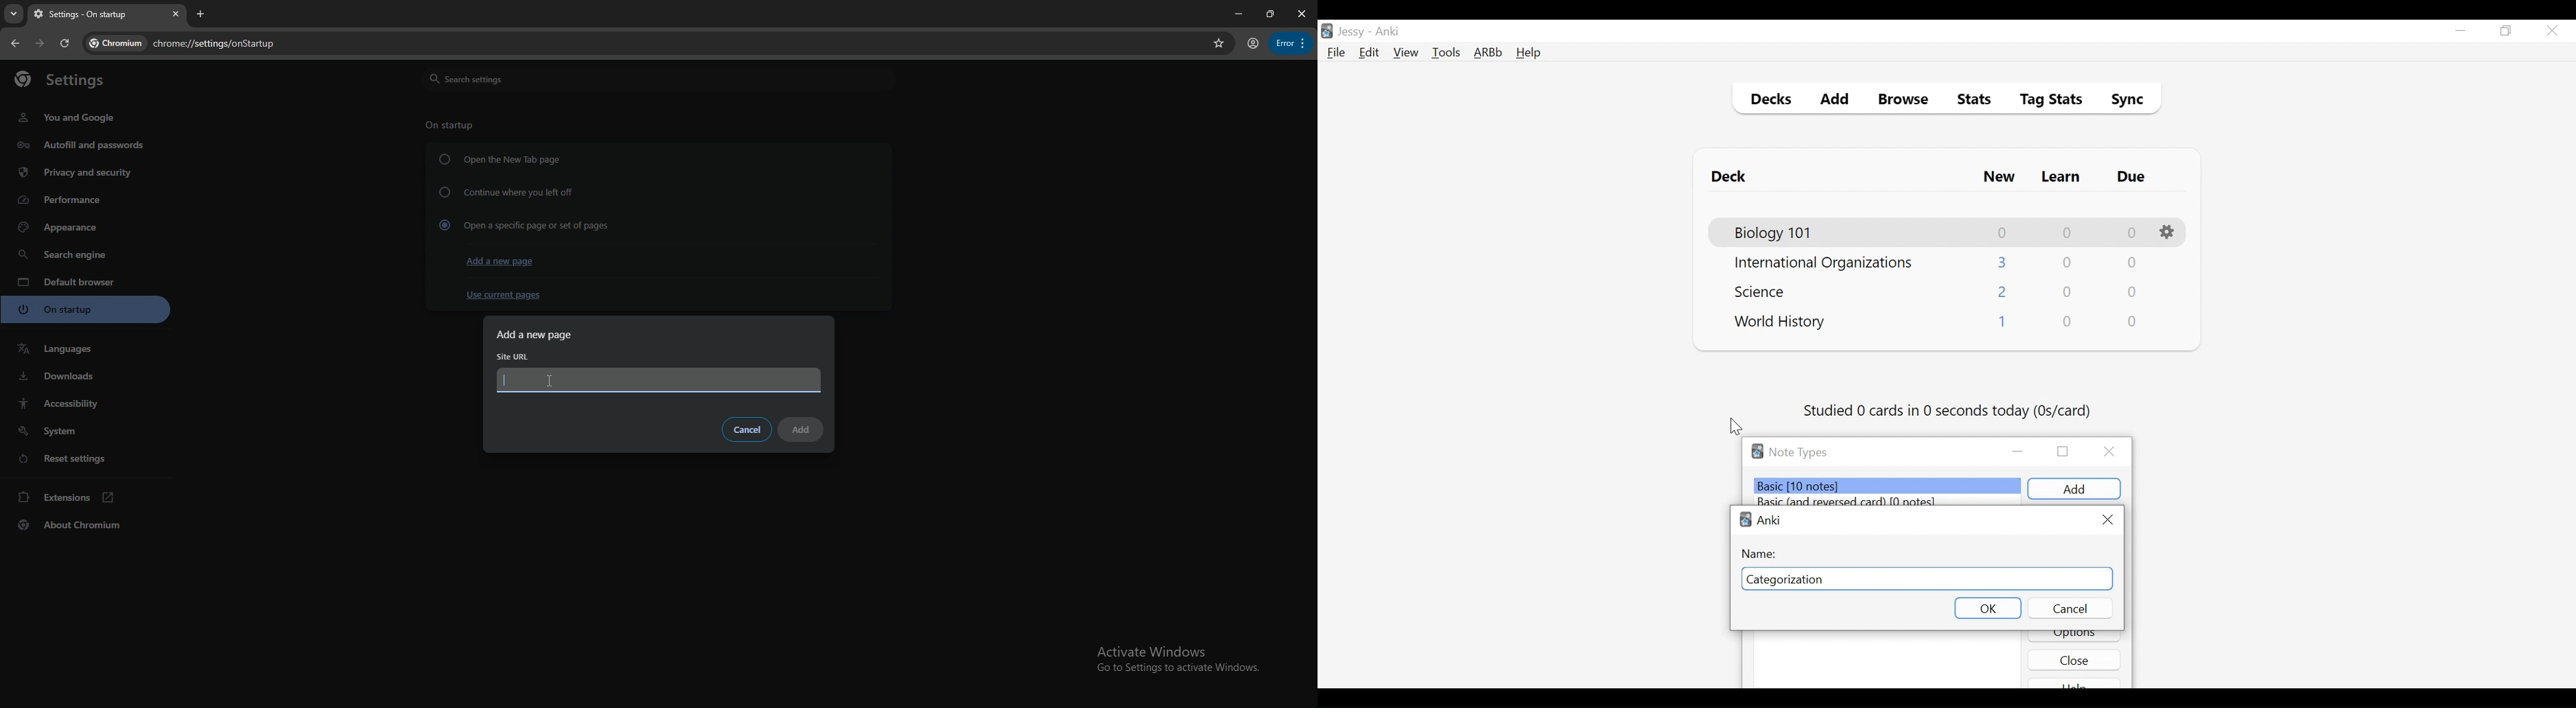 The width and height of the screenshot is (2576, 728). I want to click on Due Card Count, so click(2133, 233).